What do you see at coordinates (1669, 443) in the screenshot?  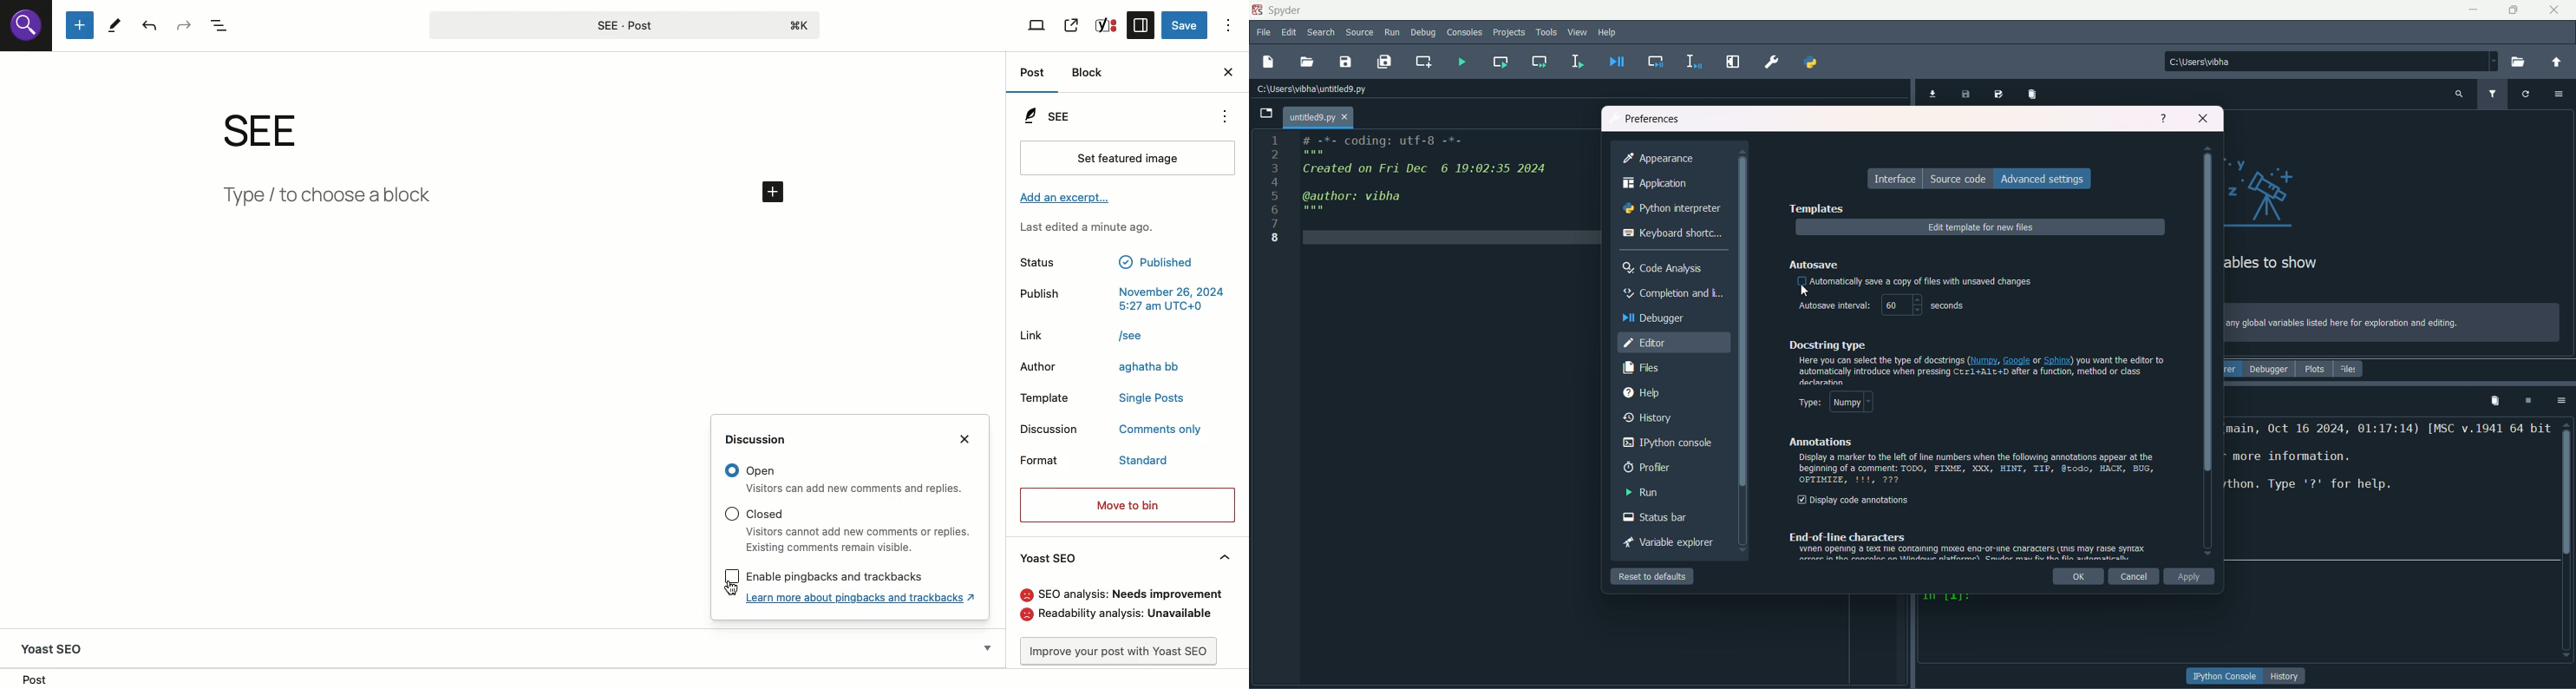 I see `ipython console` at bounding box center [1669, 443].